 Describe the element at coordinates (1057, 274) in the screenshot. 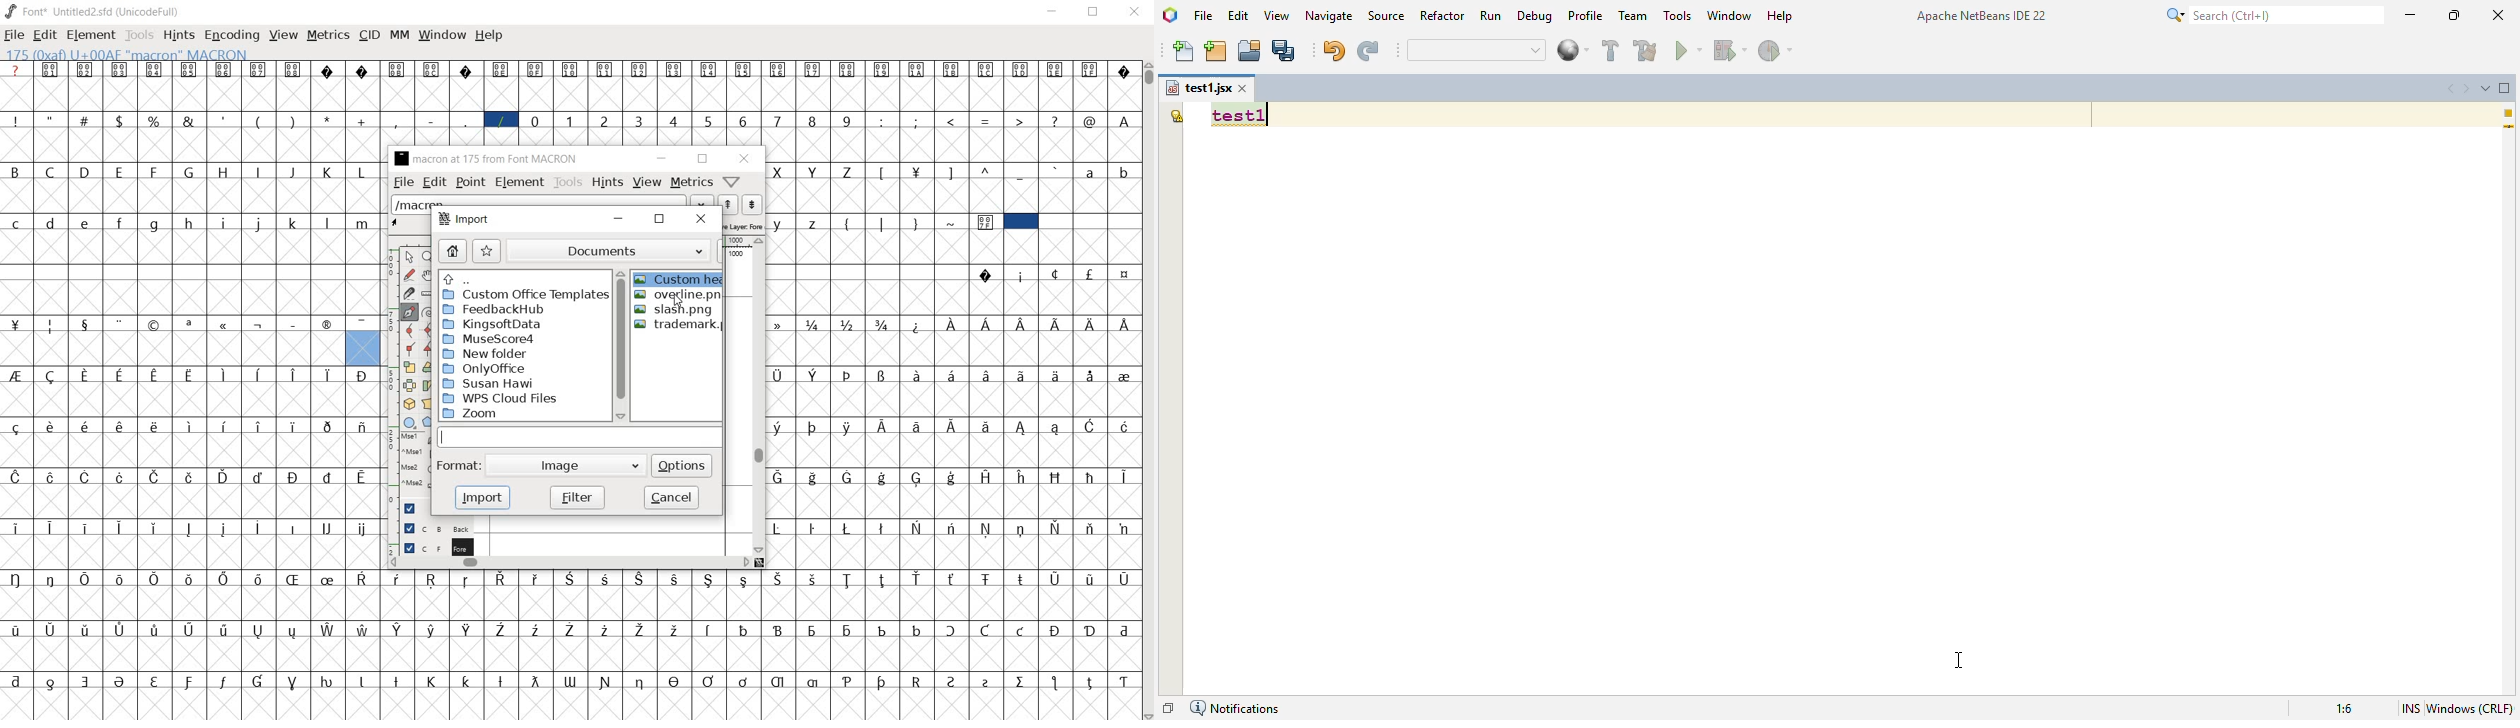

I see `Symbol` at that location.